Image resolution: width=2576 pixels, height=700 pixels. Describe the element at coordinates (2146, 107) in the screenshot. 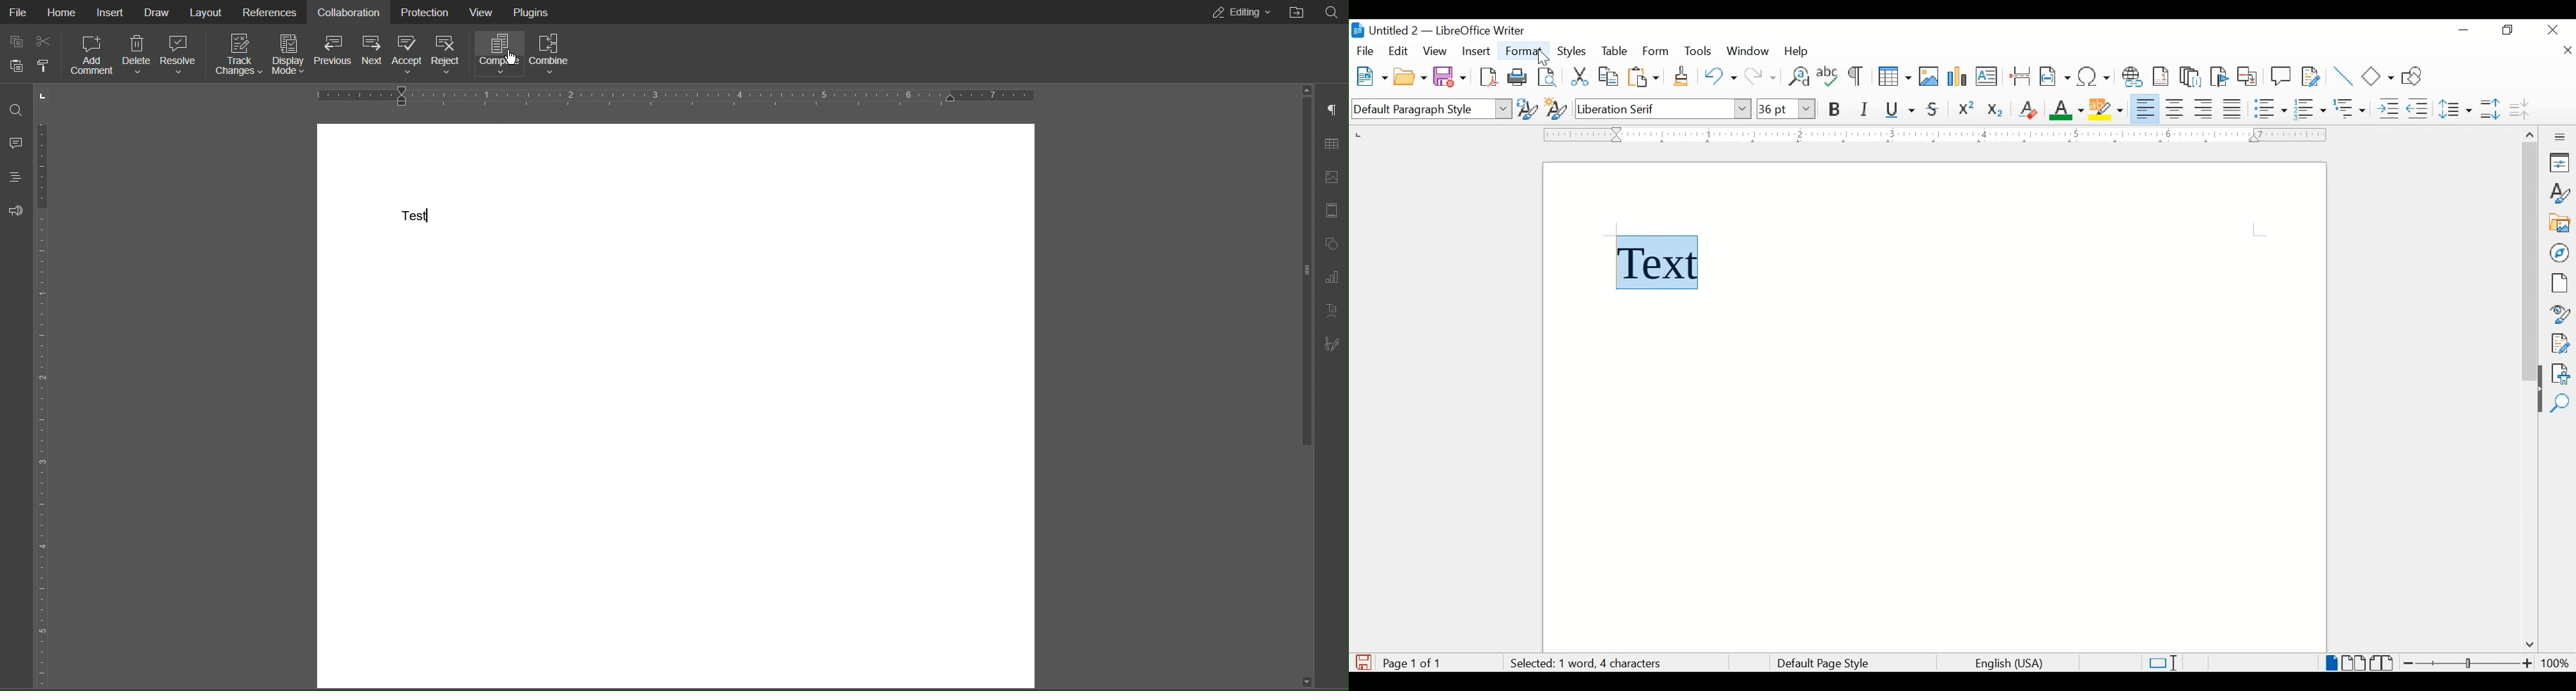

I see `align left` at that location.